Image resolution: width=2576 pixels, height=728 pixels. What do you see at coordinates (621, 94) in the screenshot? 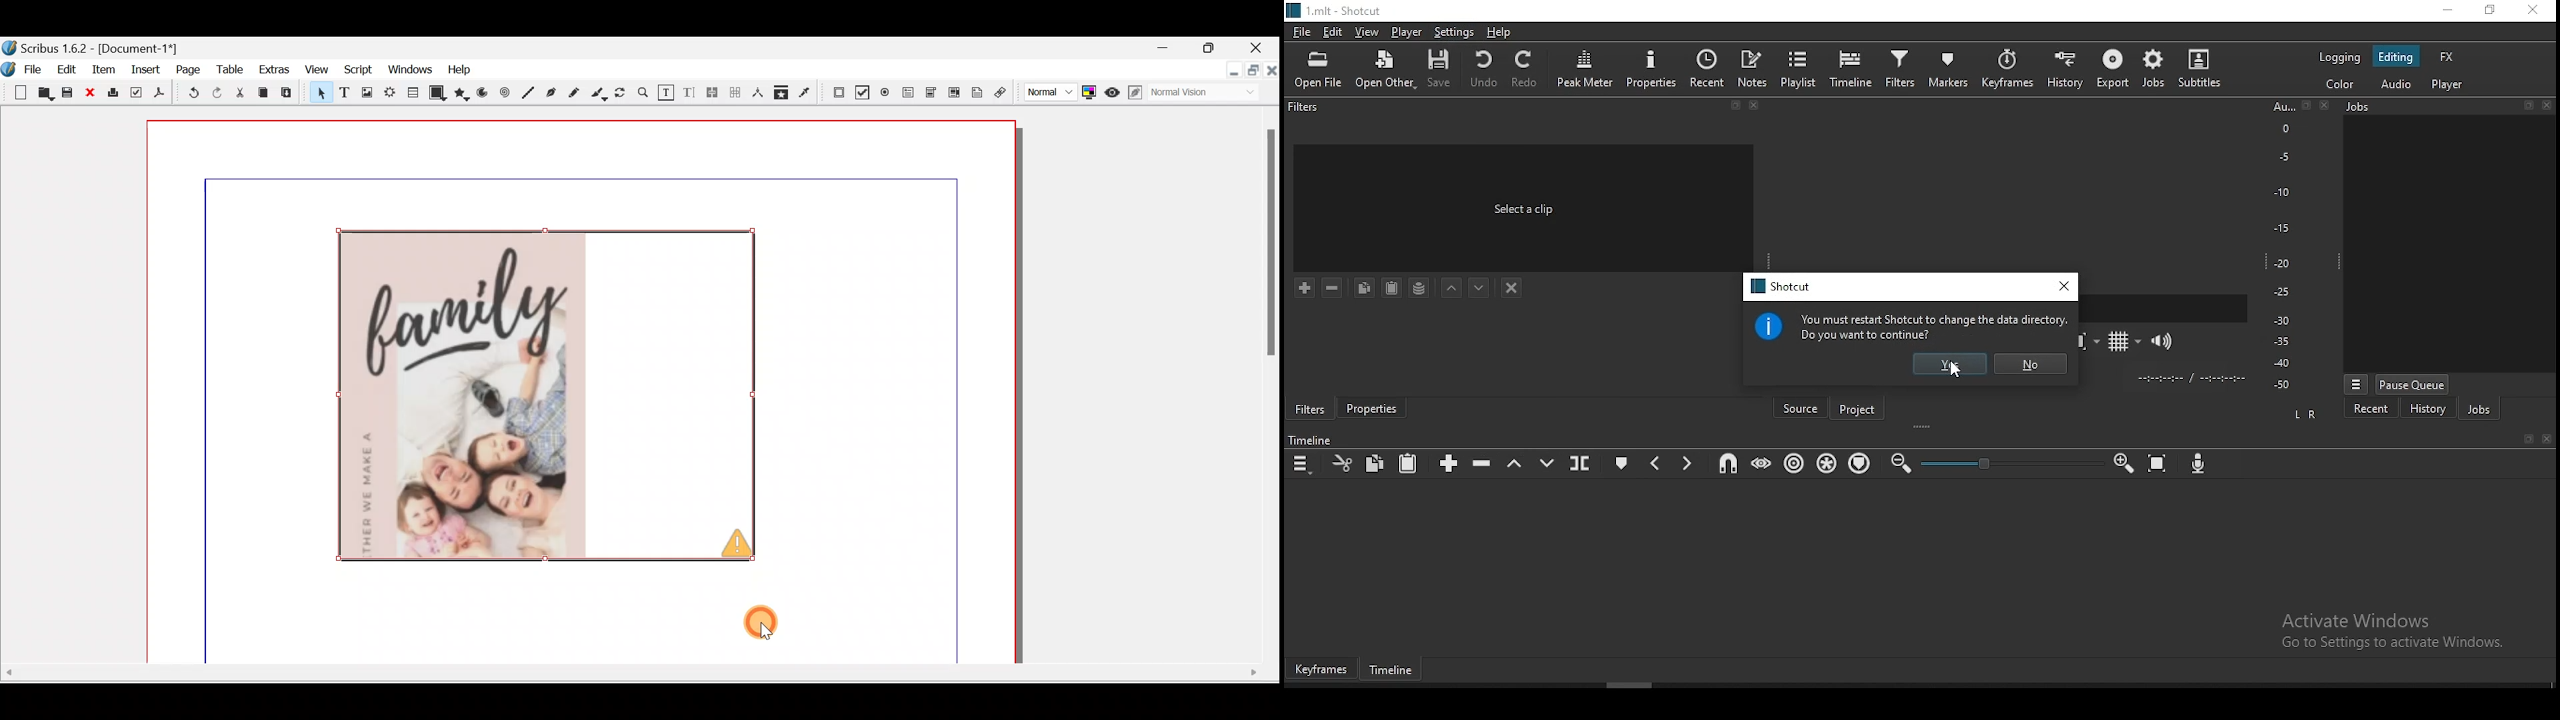
I see `Rotate item` at bounding box center [621, 94].